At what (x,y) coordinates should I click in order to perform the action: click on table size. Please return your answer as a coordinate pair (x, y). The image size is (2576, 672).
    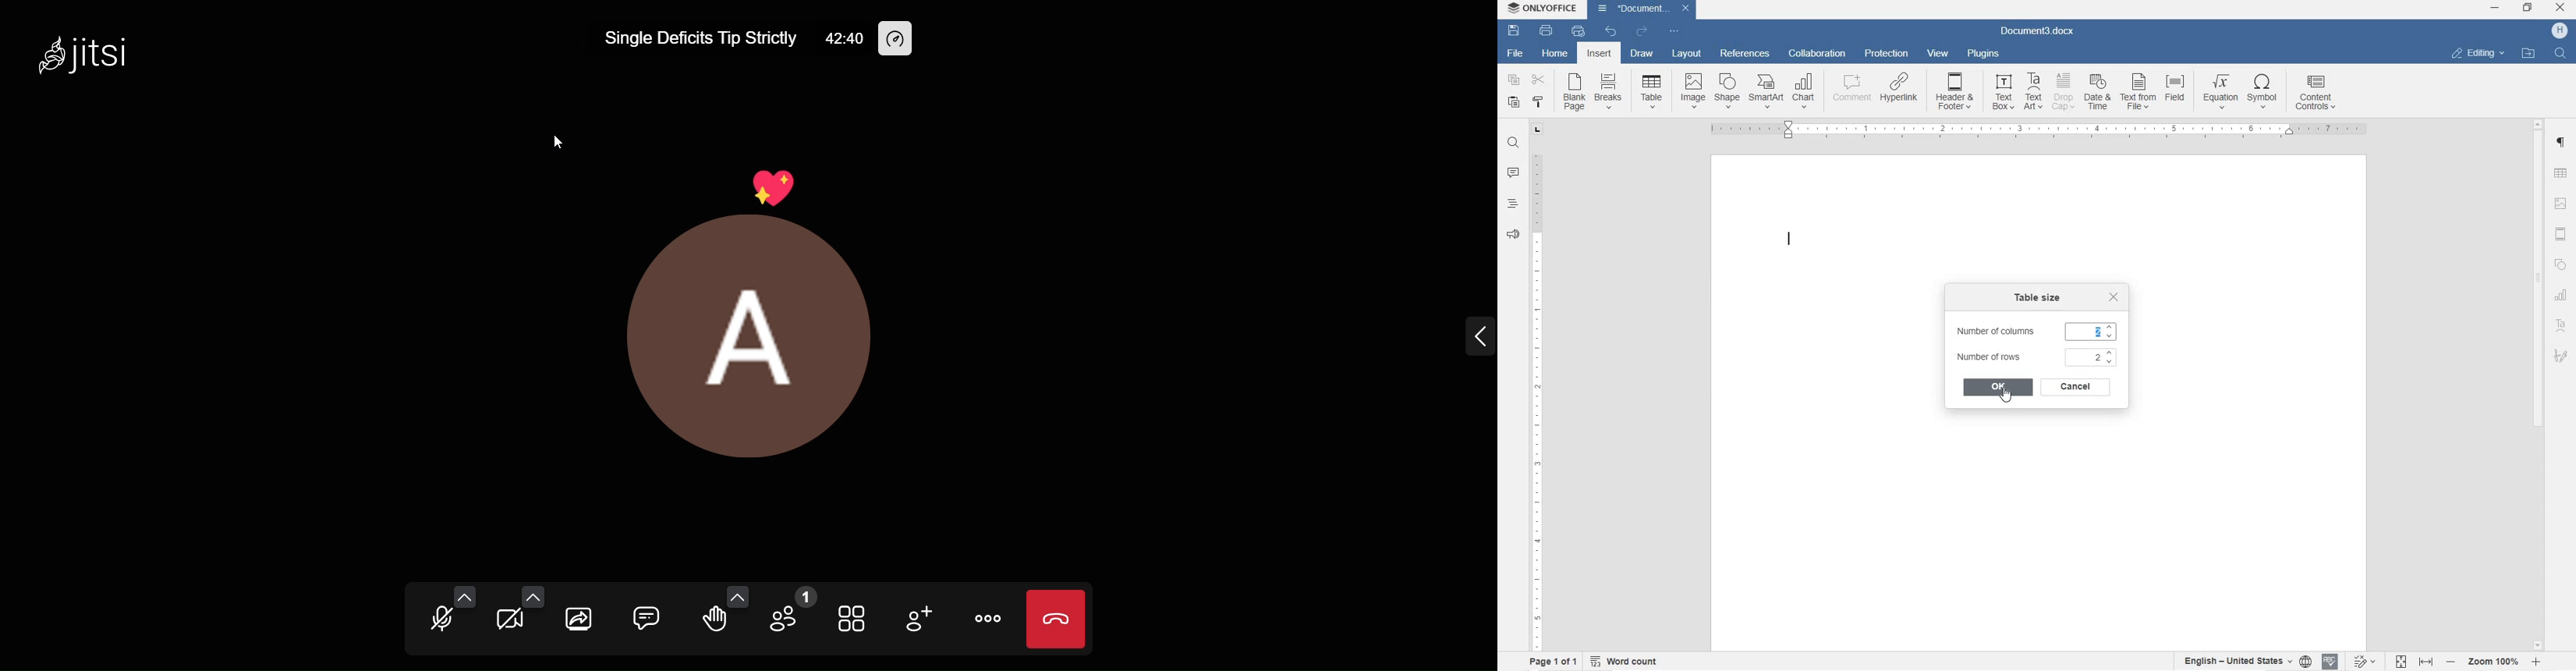
    Looking at the image, I should click on (2039, 300).